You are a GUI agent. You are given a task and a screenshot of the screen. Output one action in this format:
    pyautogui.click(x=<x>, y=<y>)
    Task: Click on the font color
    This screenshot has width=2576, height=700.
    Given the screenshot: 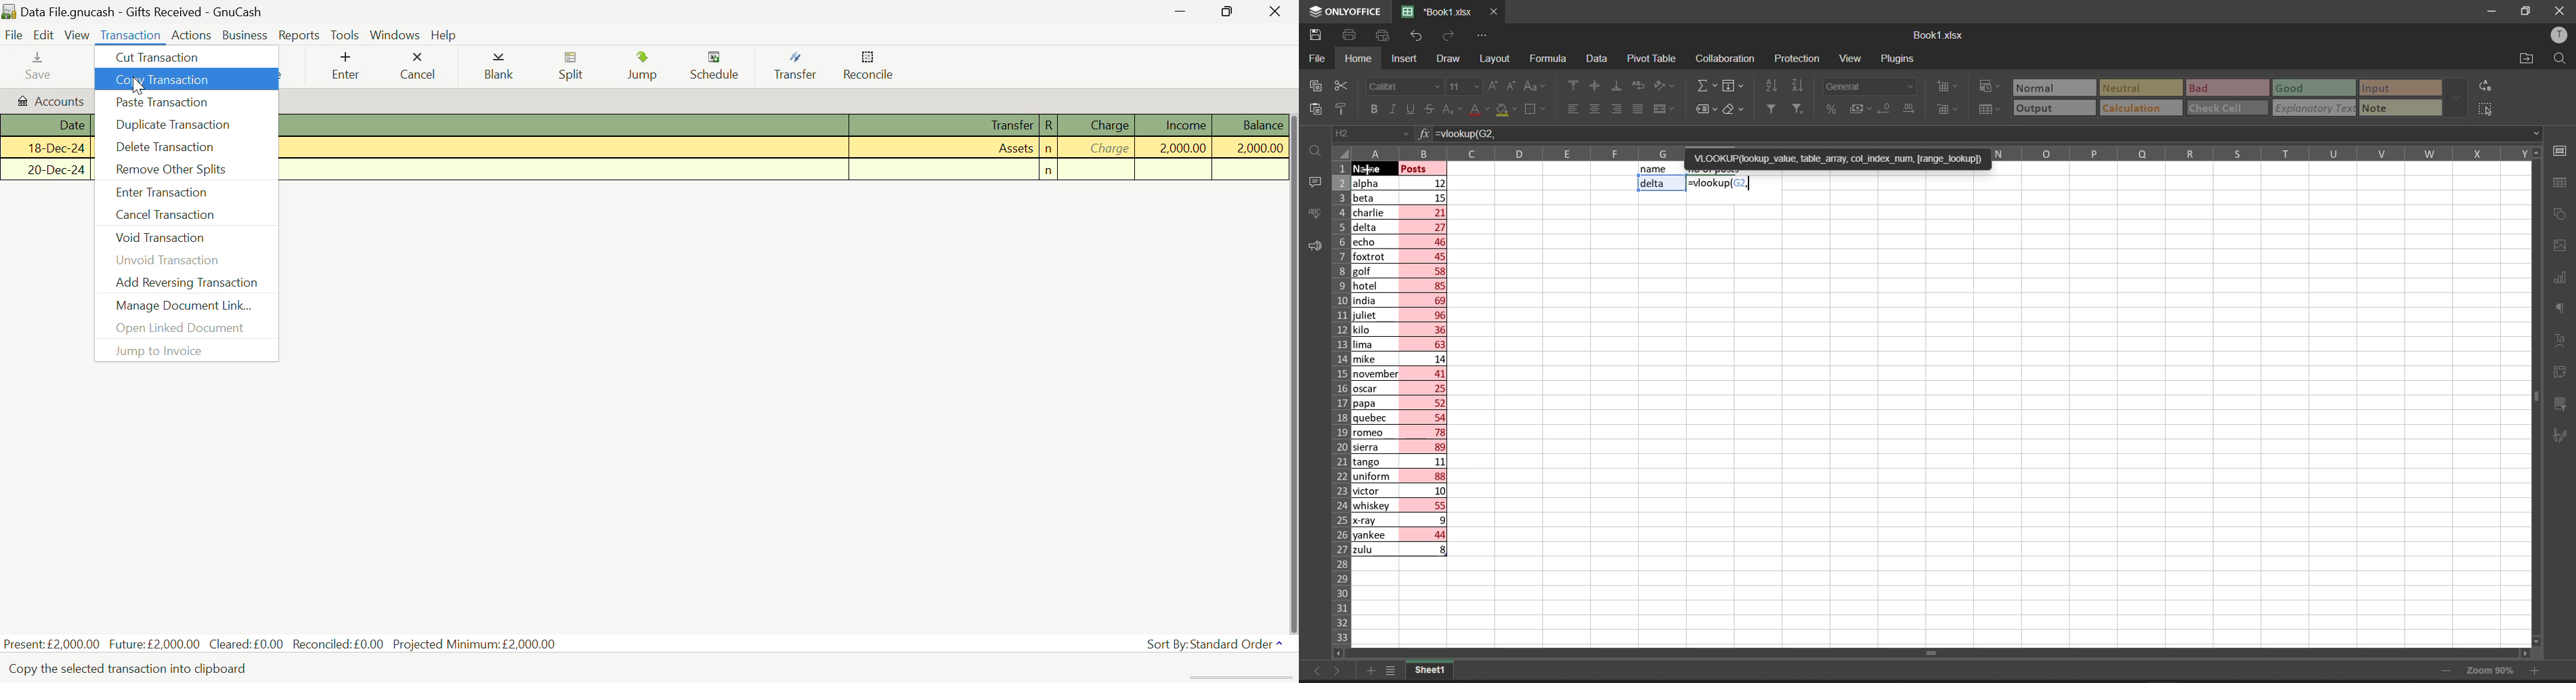 What is the action you would take?
    pyautogui.click(x=1478, y=109)
    